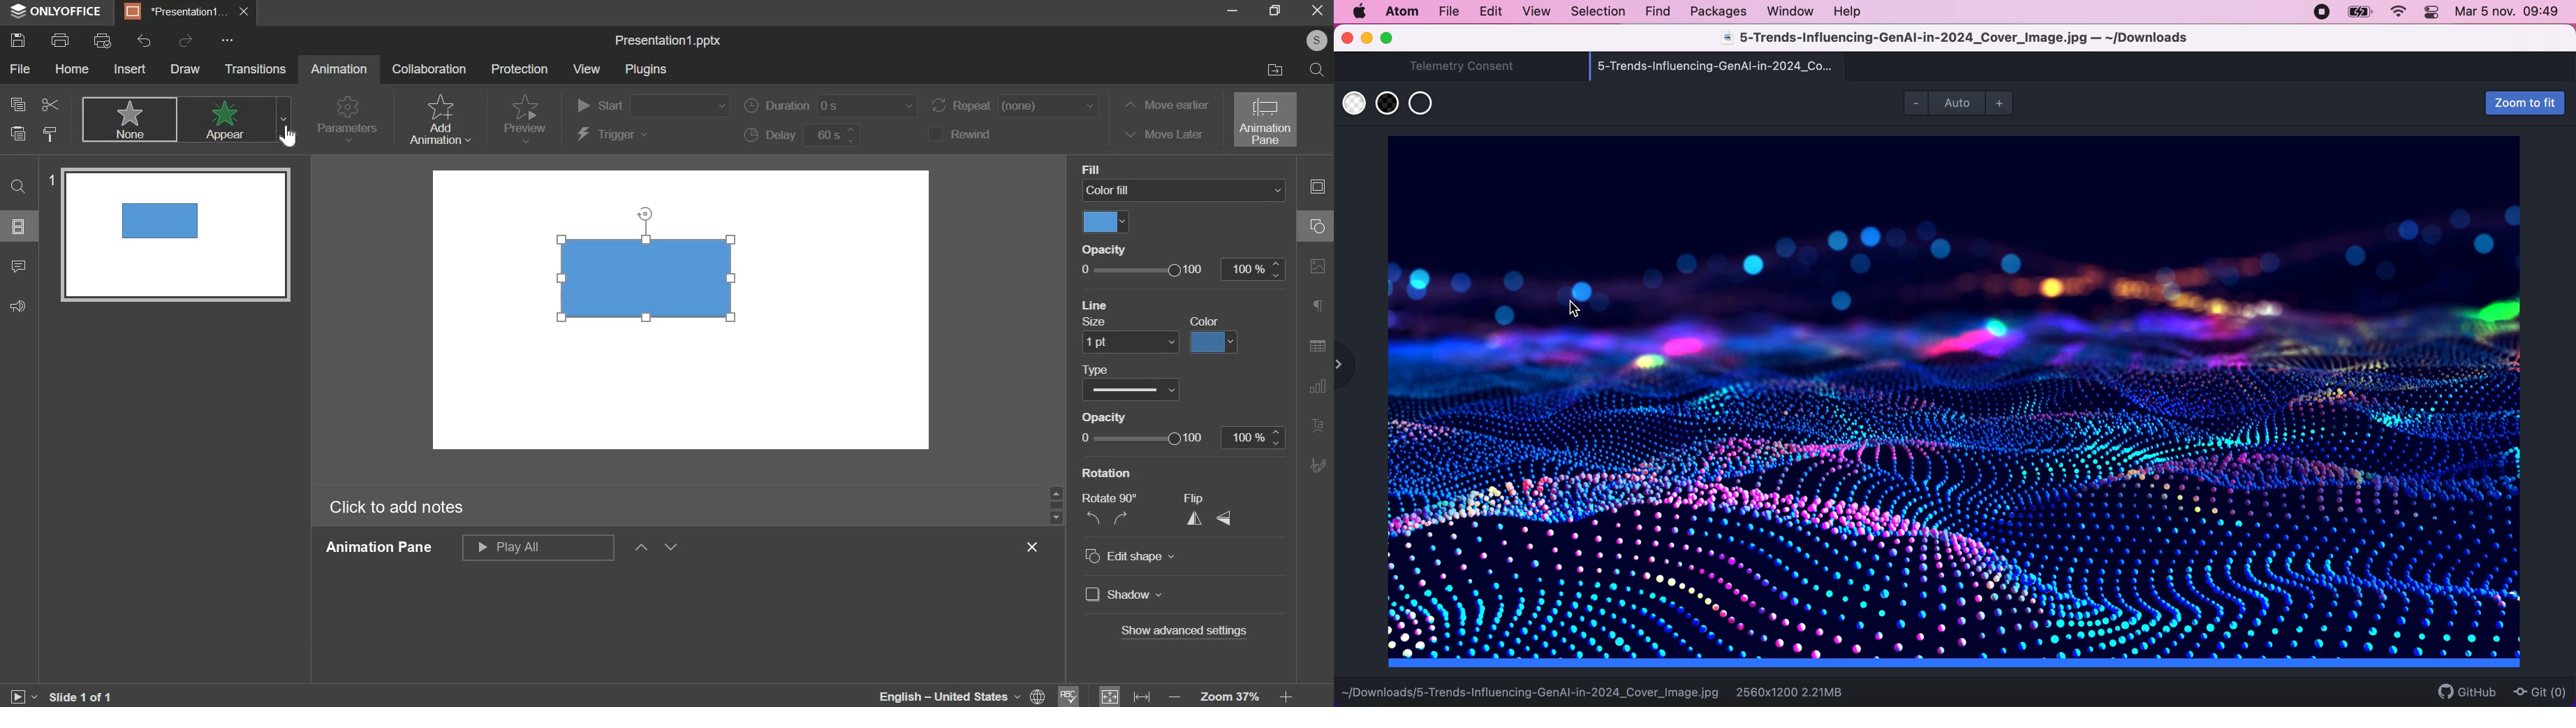 This screenshot has width=2576, height=728. I want to click on size, so click(1098, 321).